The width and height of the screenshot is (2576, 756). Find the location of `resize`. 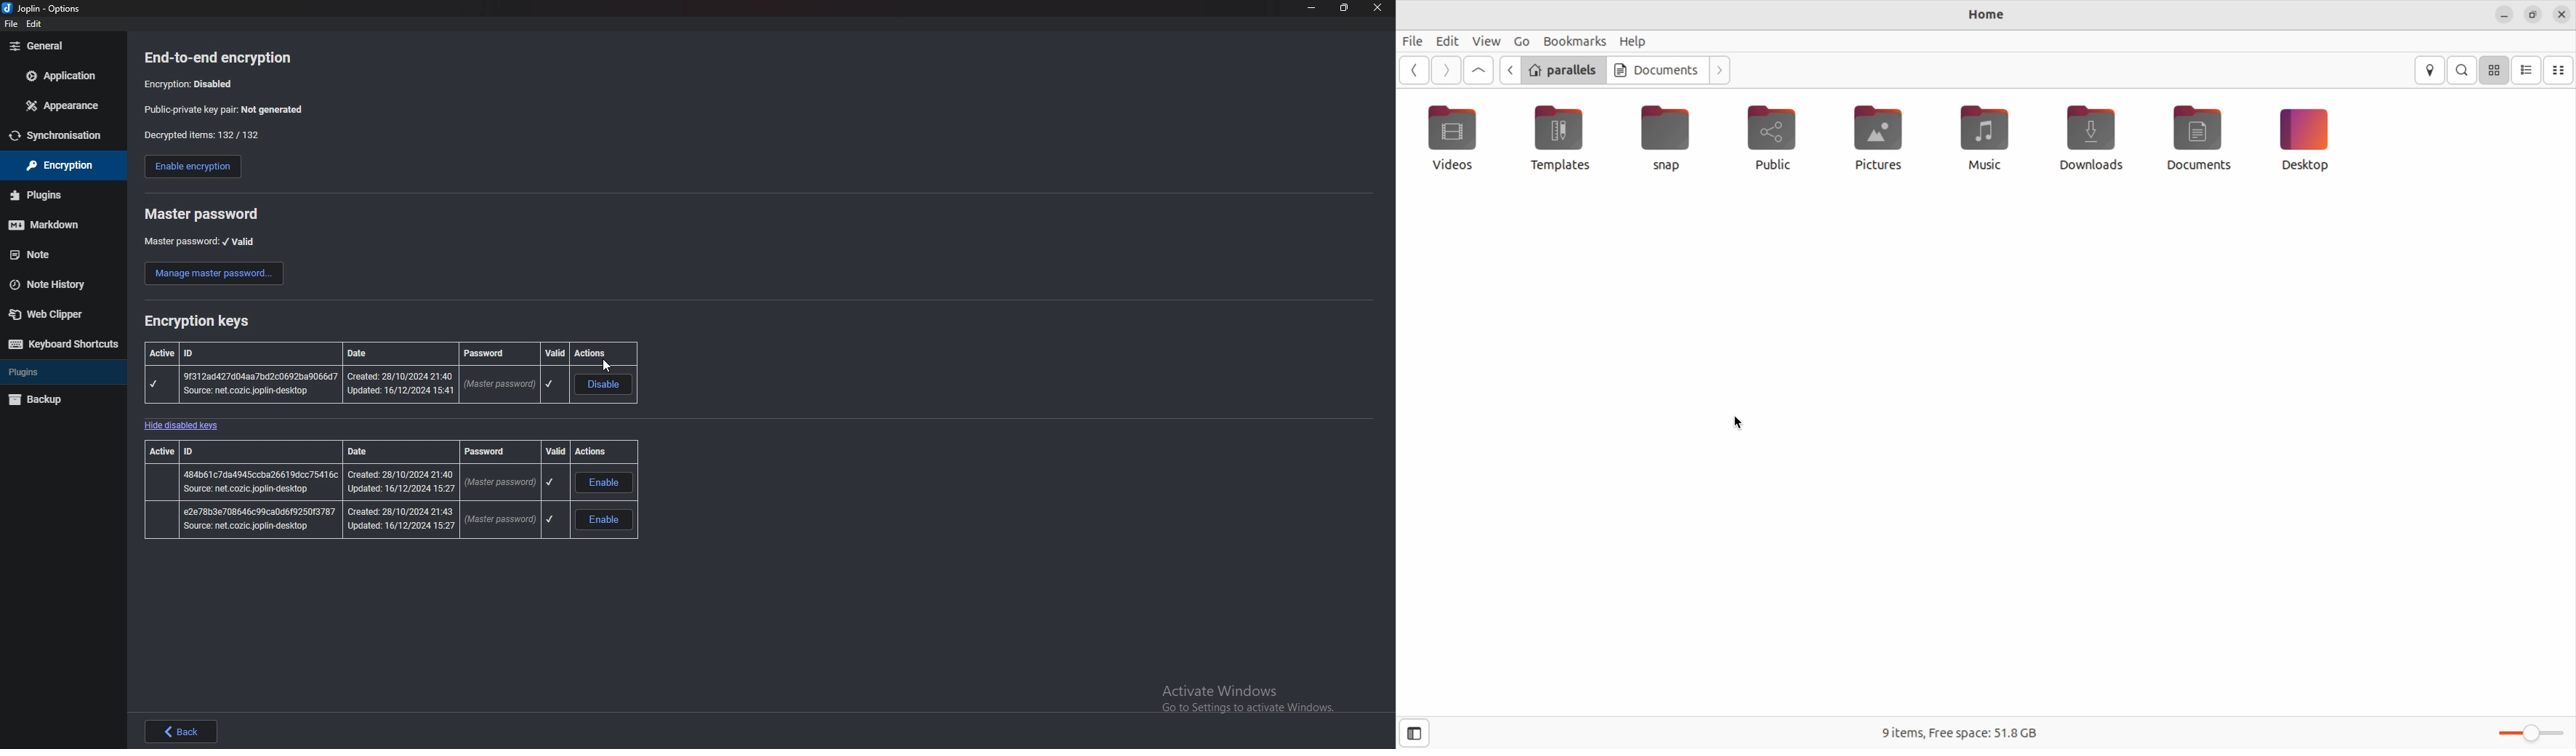

resize is located at coordinates (1344, 8).